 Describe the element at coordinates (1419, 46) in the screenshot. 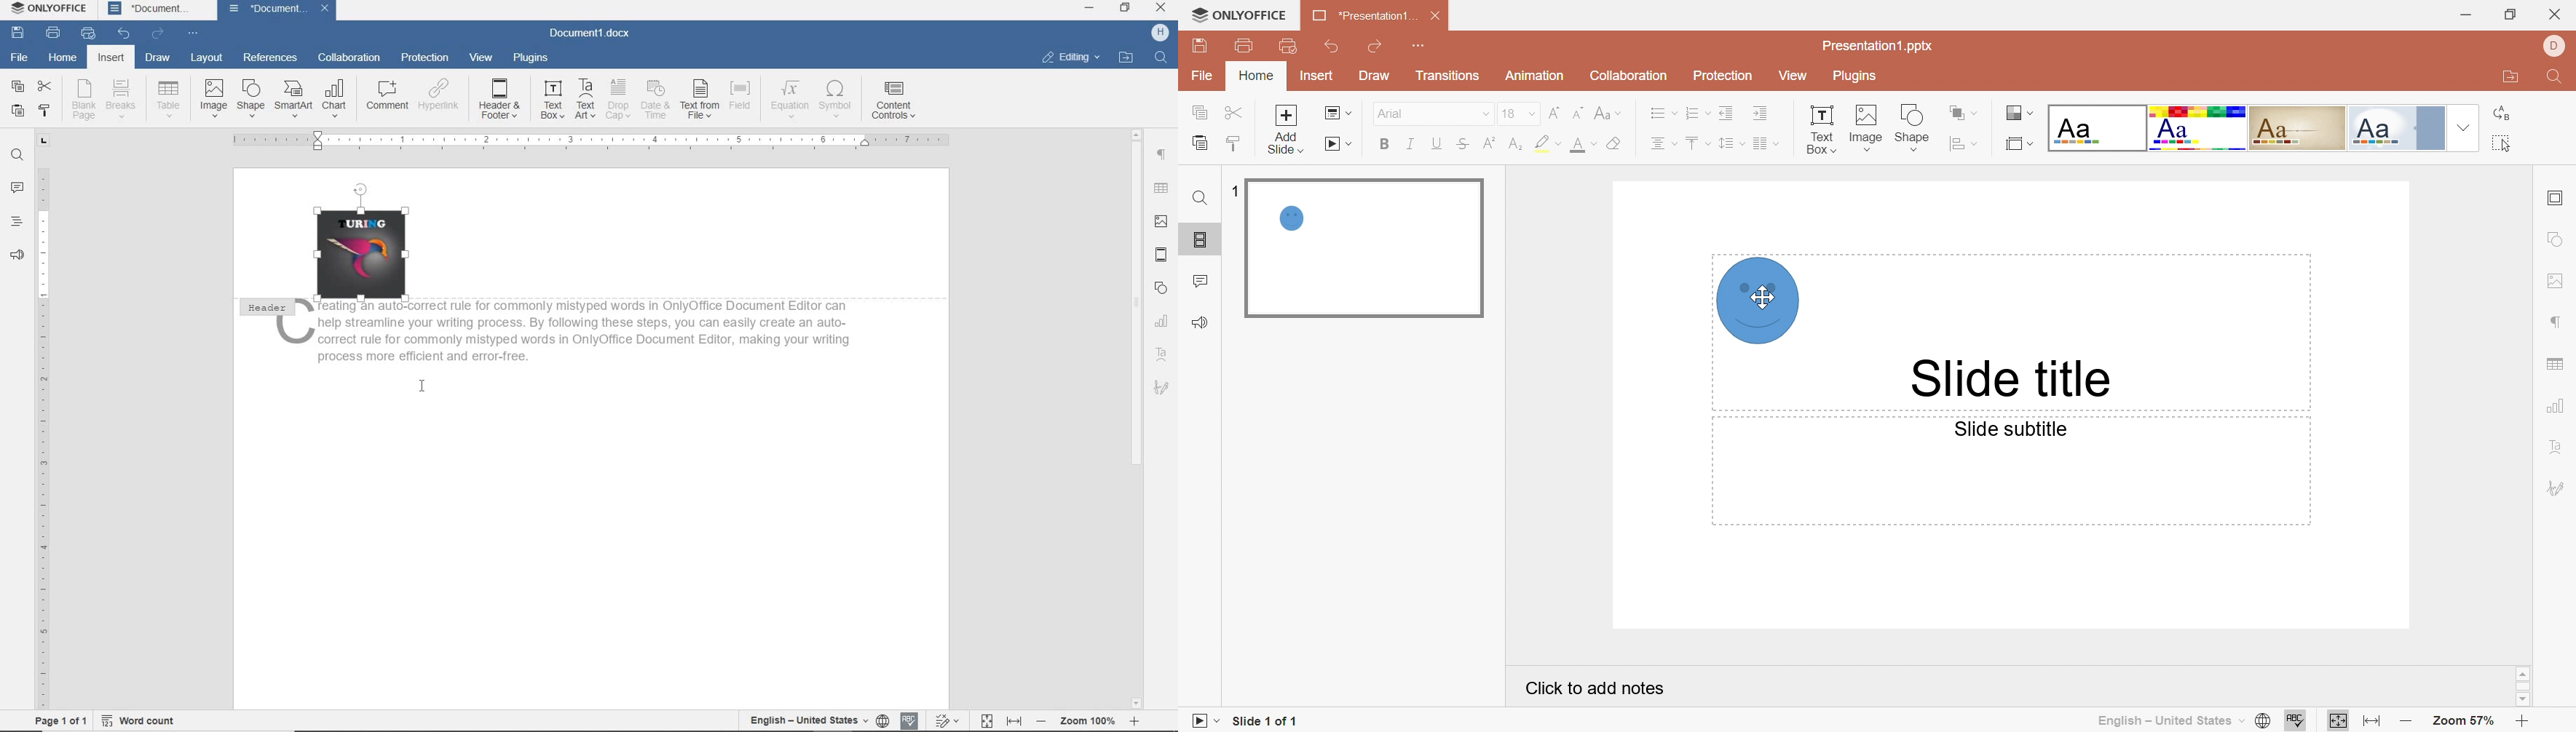

I see `Customize quick access toolbar` at that location.